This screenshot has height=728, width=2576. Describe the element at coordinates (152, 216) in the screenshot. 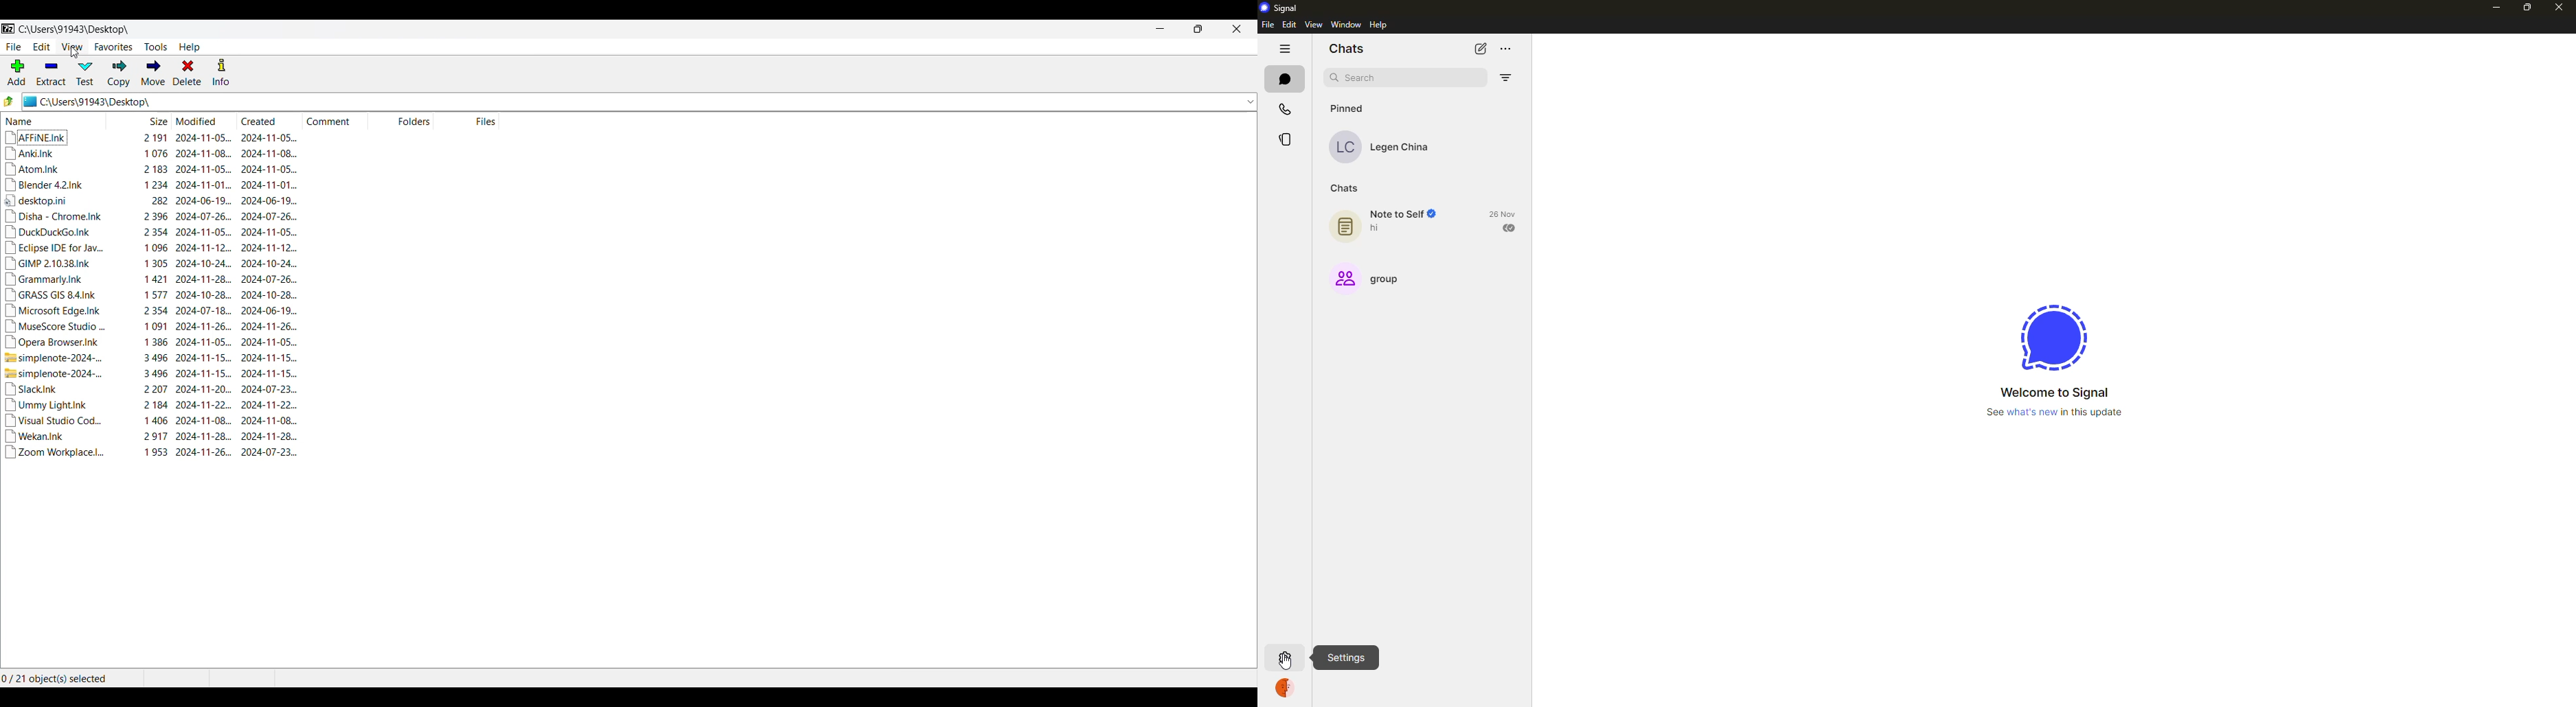

I see `Disha - Chrome.Ink 2396 2024-07-26... 2024-07-26.` at that location.